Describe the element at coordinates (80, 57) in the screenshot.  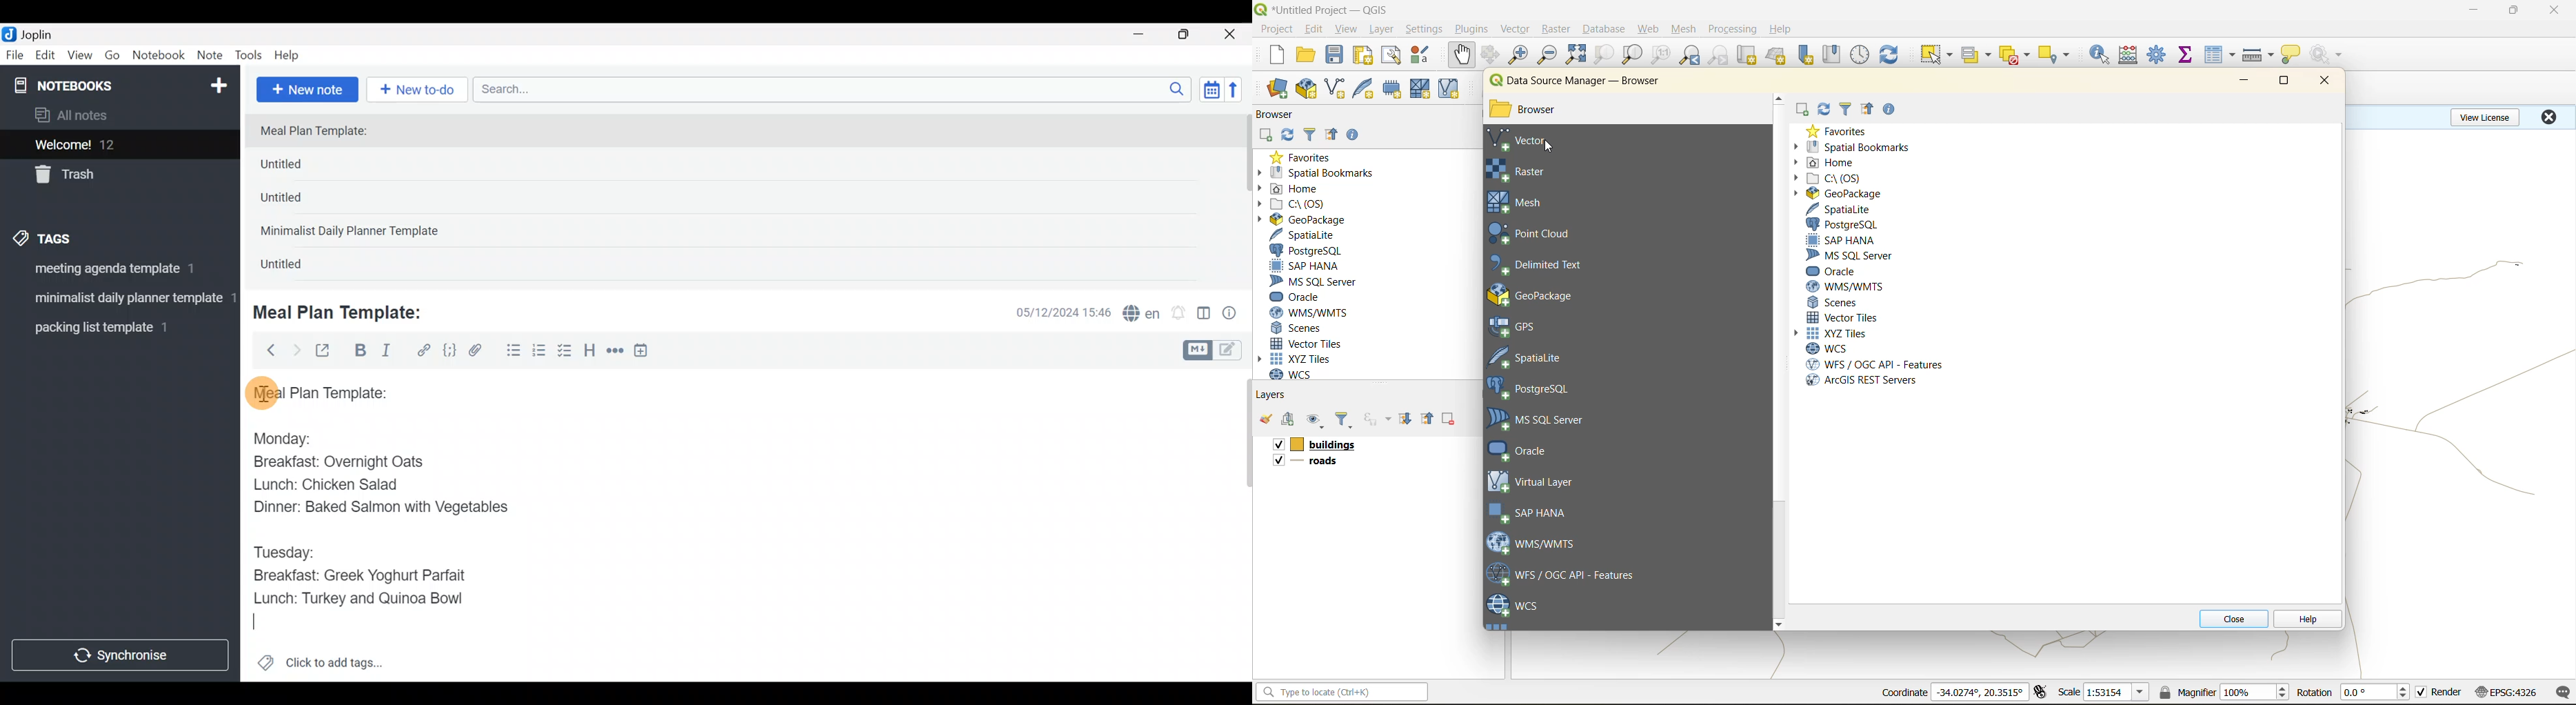
I see `View` at that location.